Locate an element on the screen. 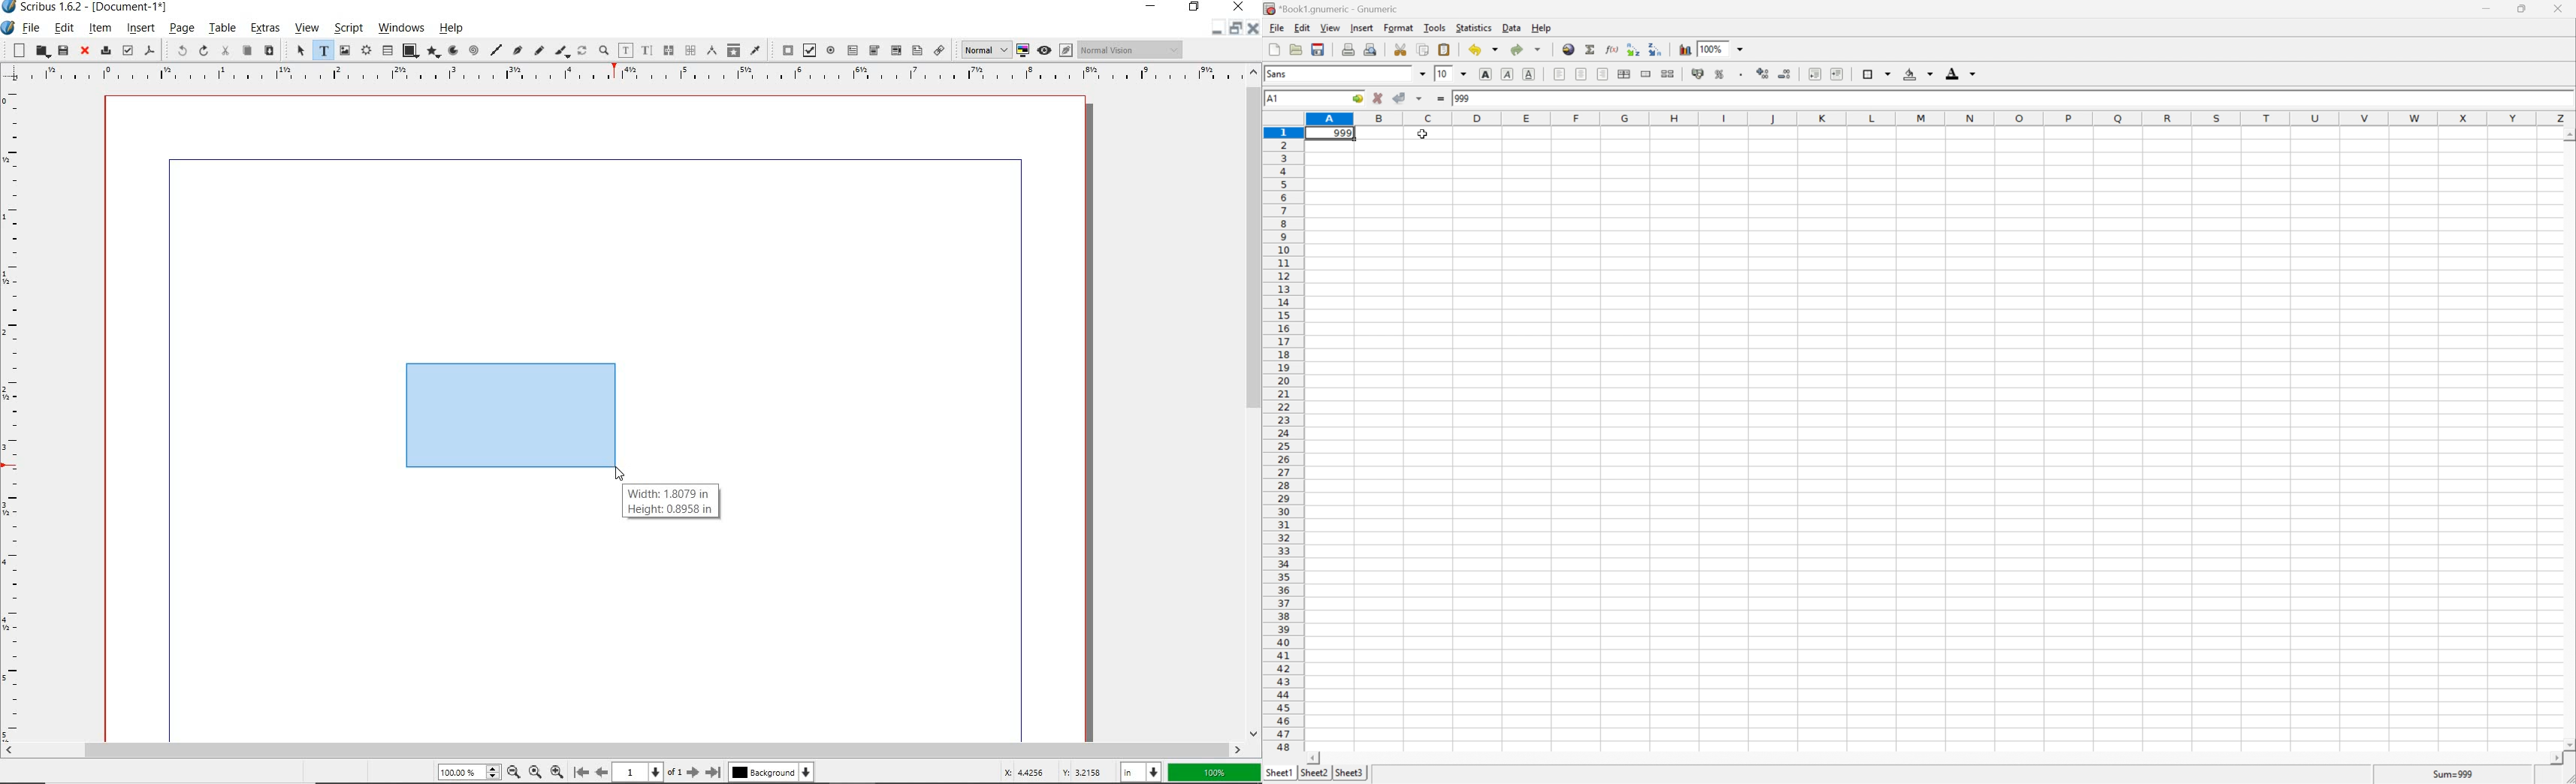  preview mode is located at coordinates (1044, 50).